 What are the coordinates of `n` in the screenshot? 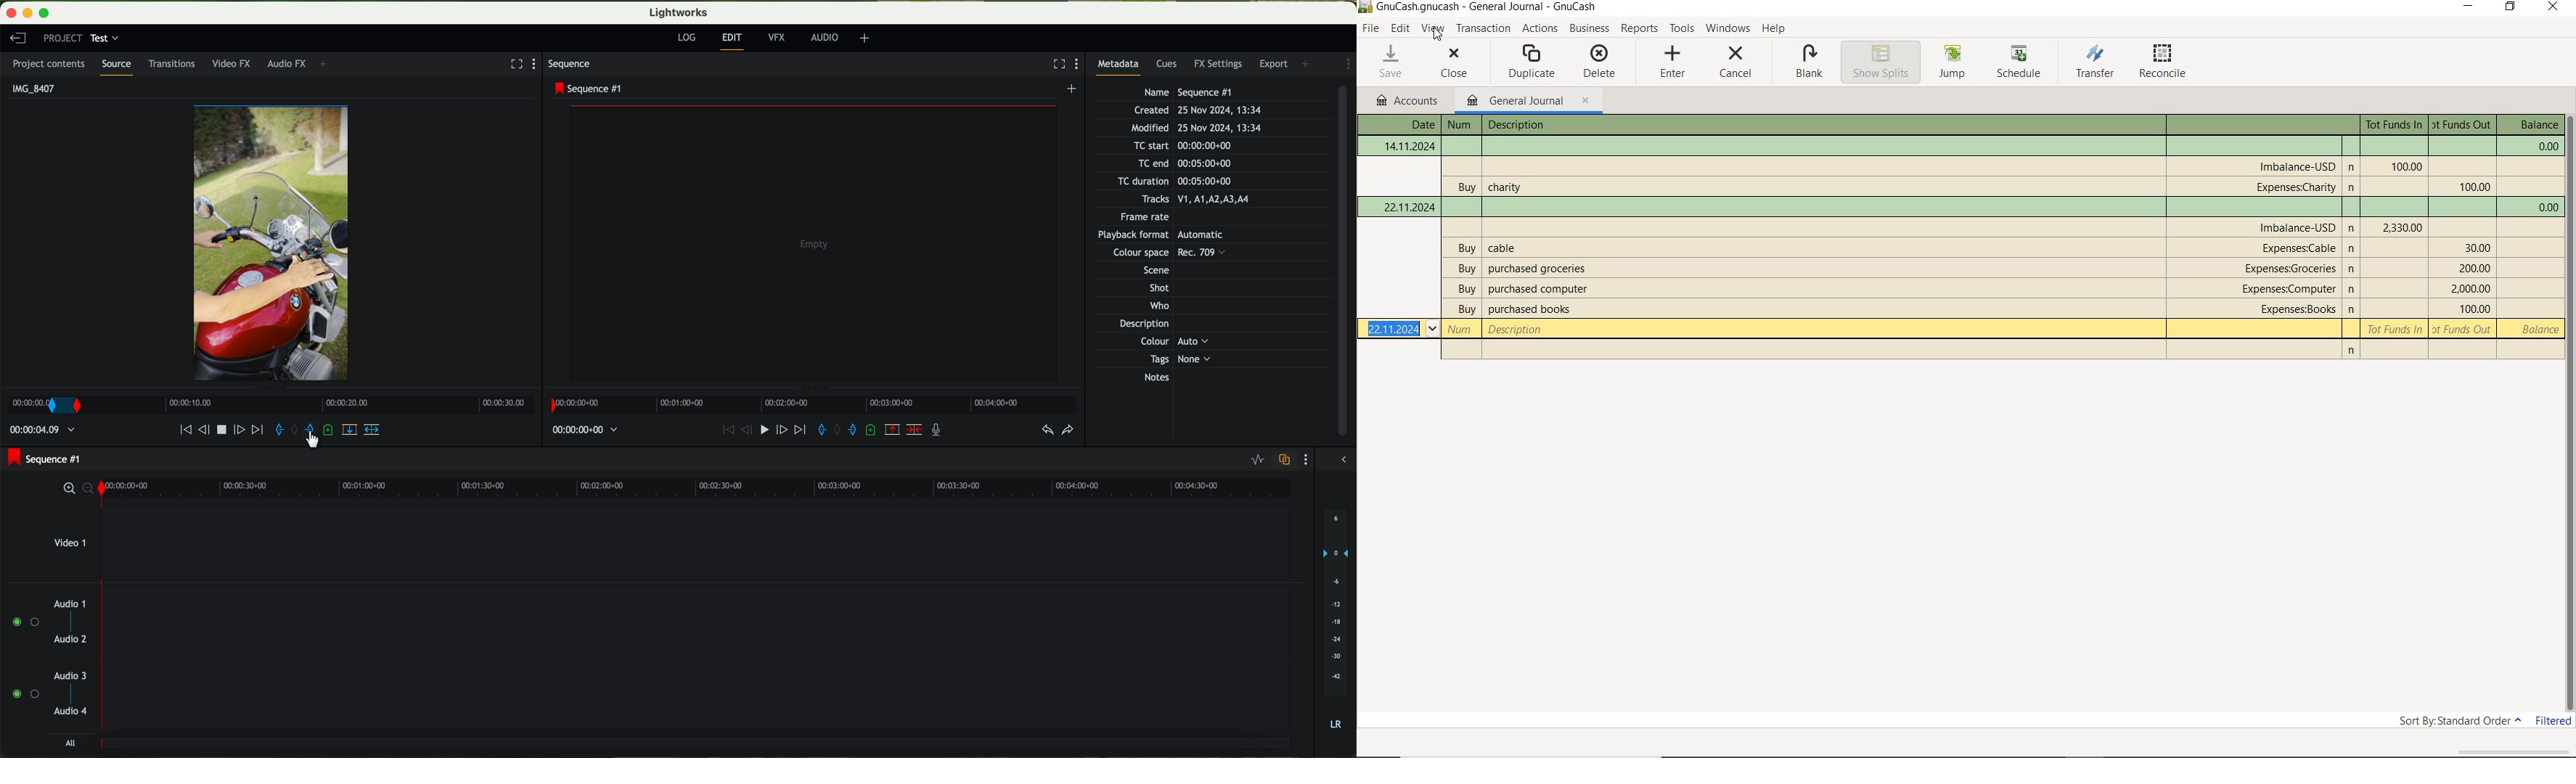 It's located at (2355, 250).